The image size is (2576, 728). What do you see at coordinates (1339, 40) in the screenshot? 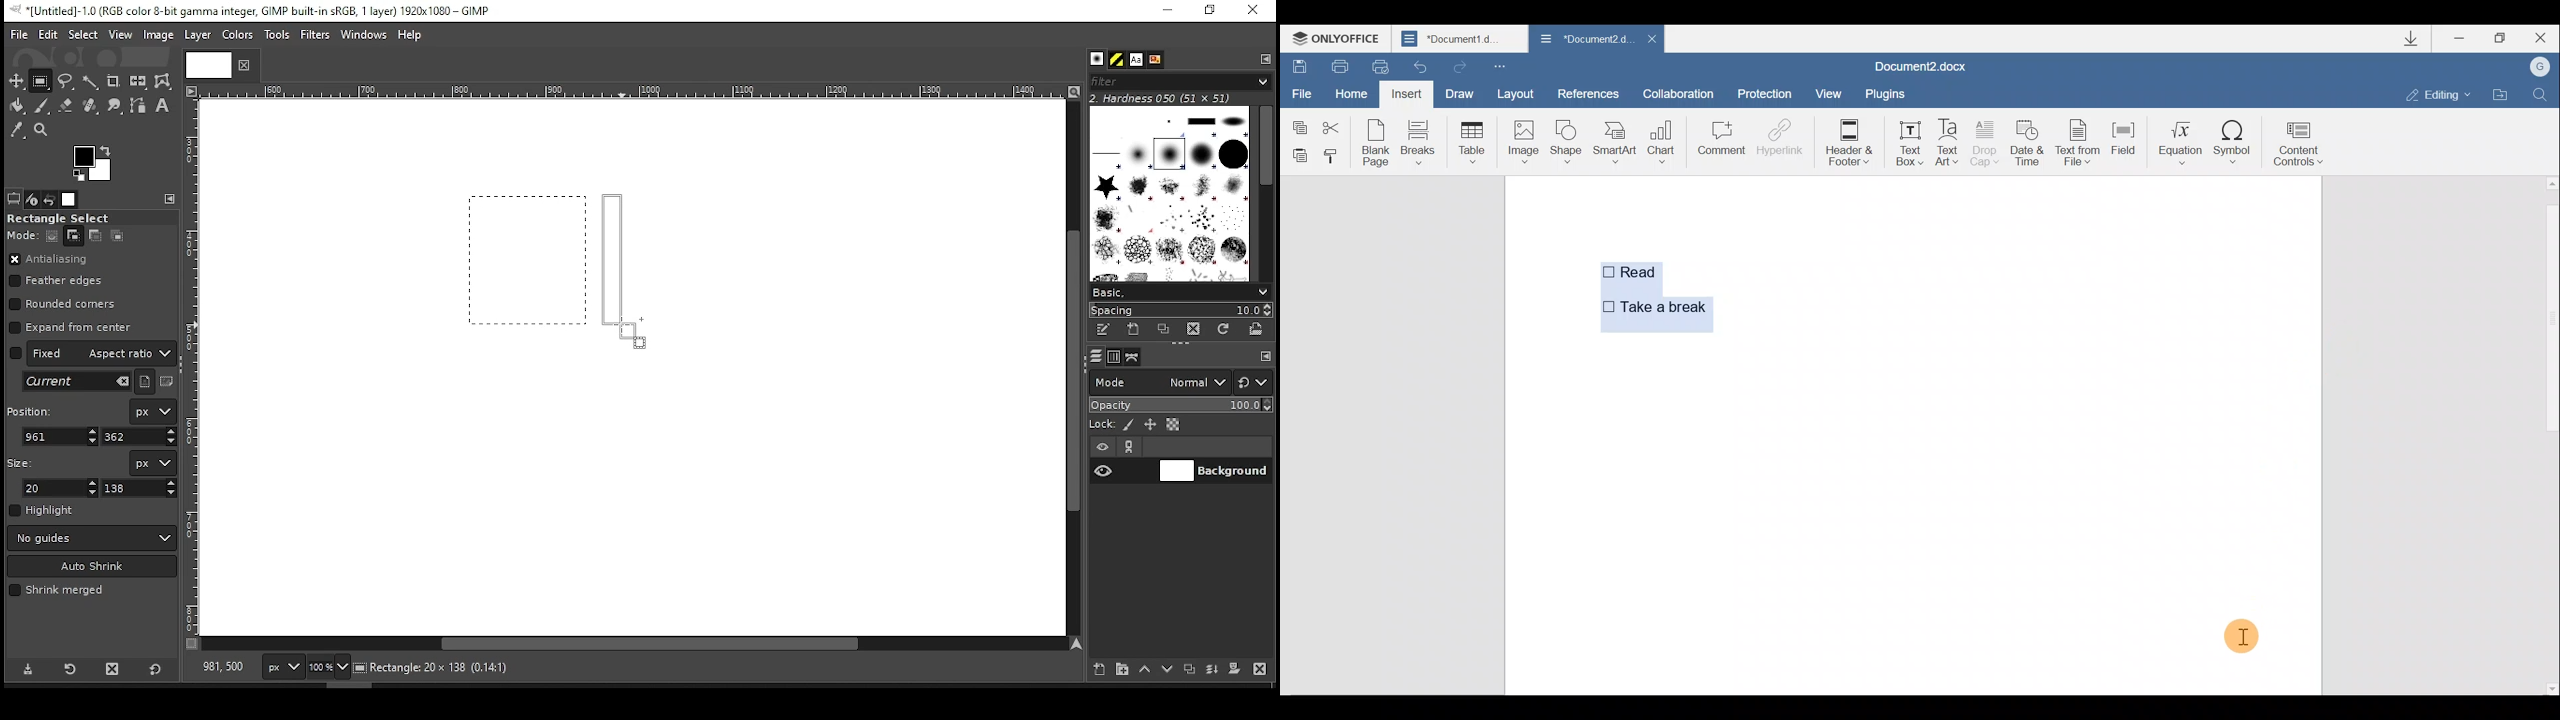
I see `ONLYOFFICE` at bounding box center [1339, 40].